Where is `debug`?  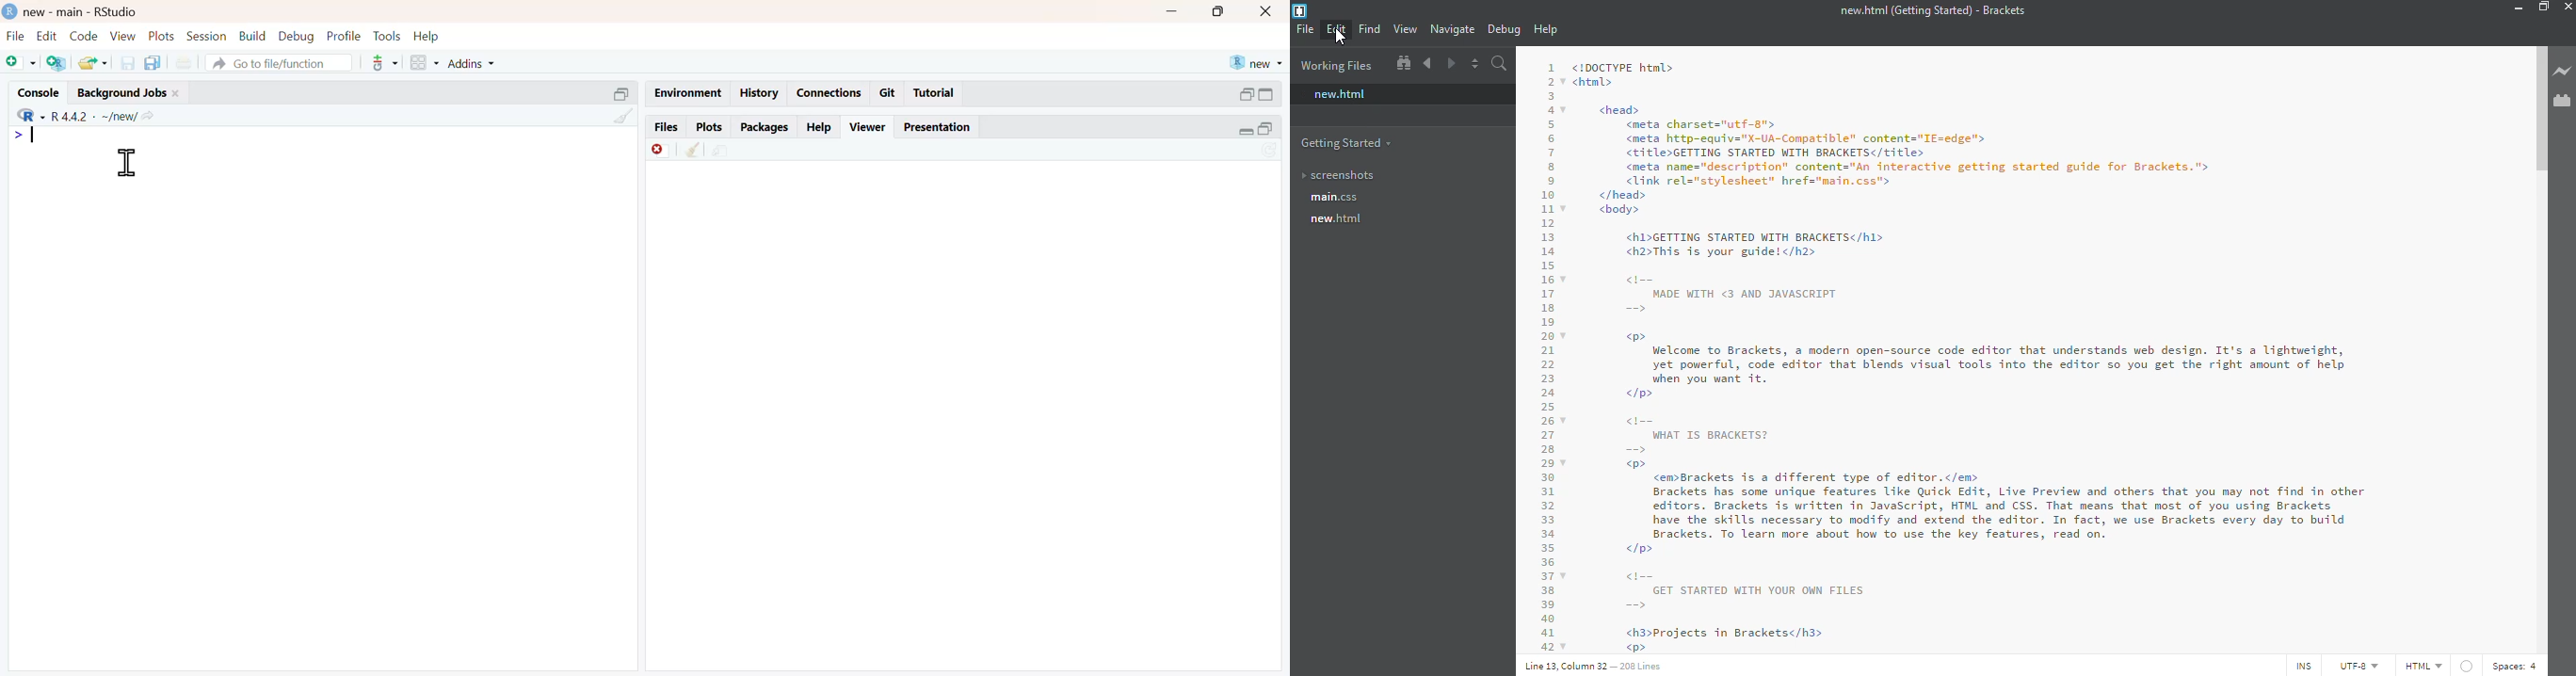 debug is located at coordinates (296, 36).